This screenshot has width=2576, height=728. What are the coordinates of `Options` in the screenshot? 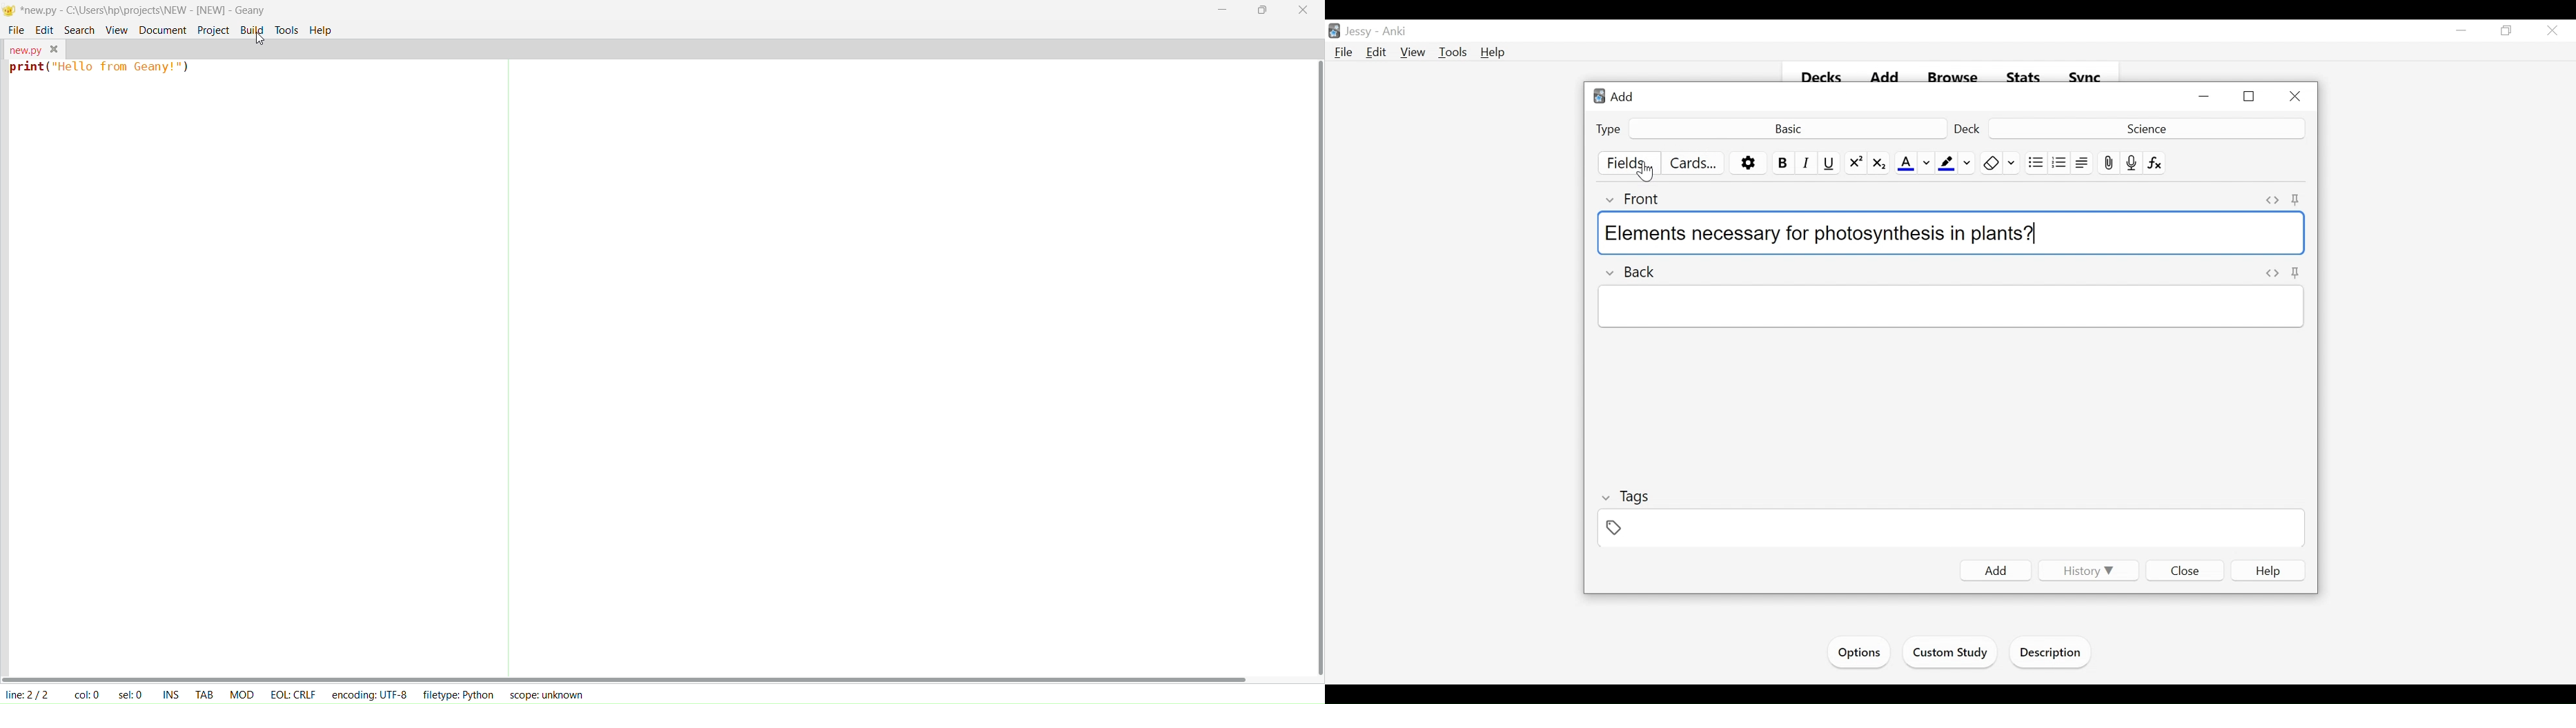 It's located at (1749, 164).